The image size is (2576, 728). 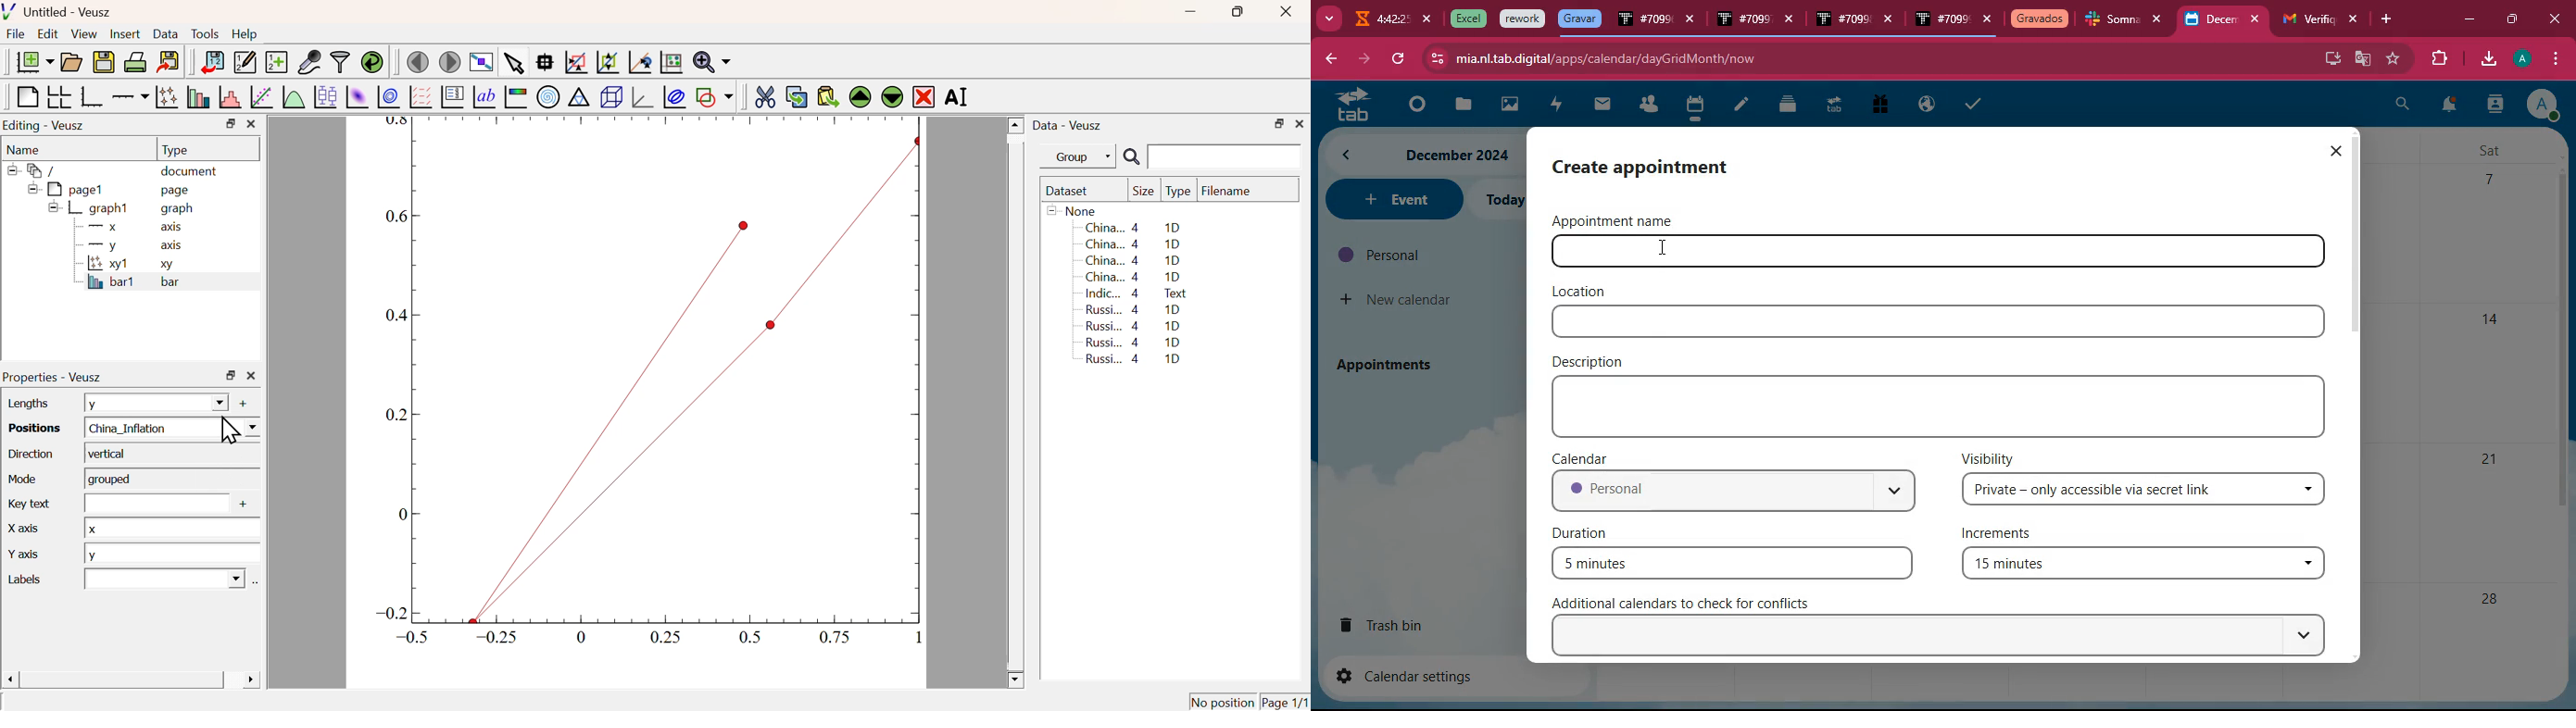 What do you see at coordinates (169, 479) in the screenshot?
I see `Grouped` at bounding box center [169, 479].